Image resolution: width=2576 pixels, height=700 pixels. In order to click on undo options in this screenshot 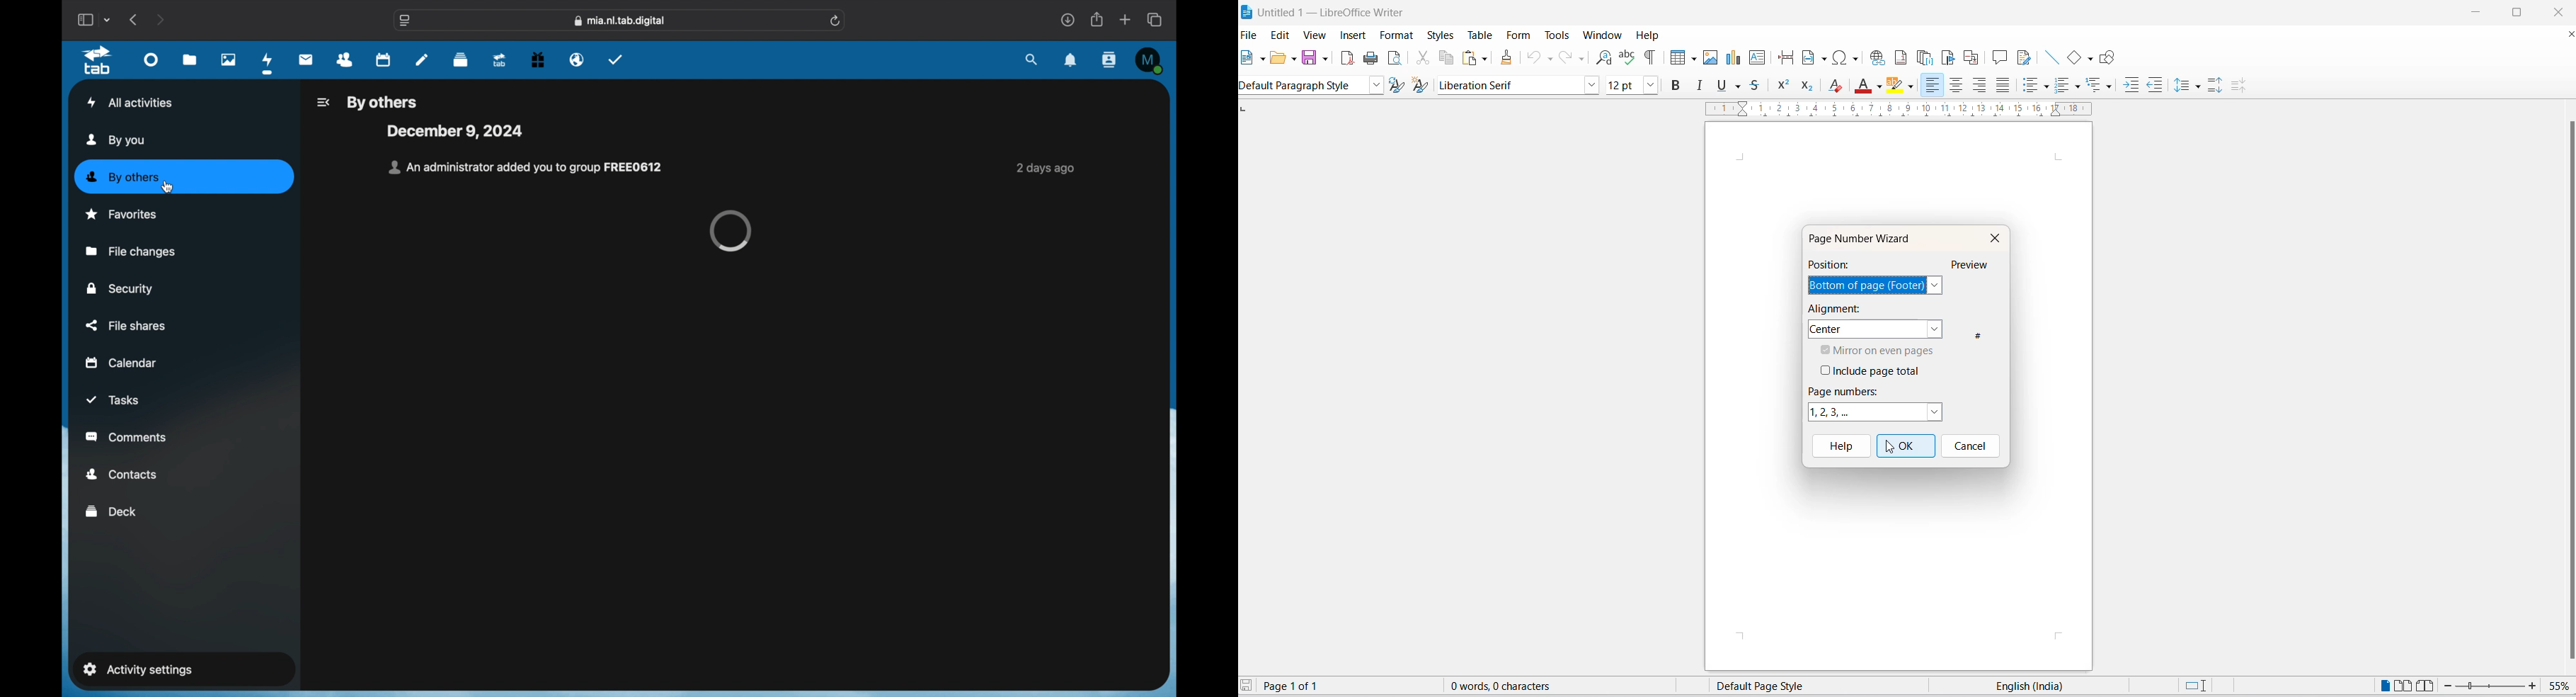, I will do `click(1550, 60)`.